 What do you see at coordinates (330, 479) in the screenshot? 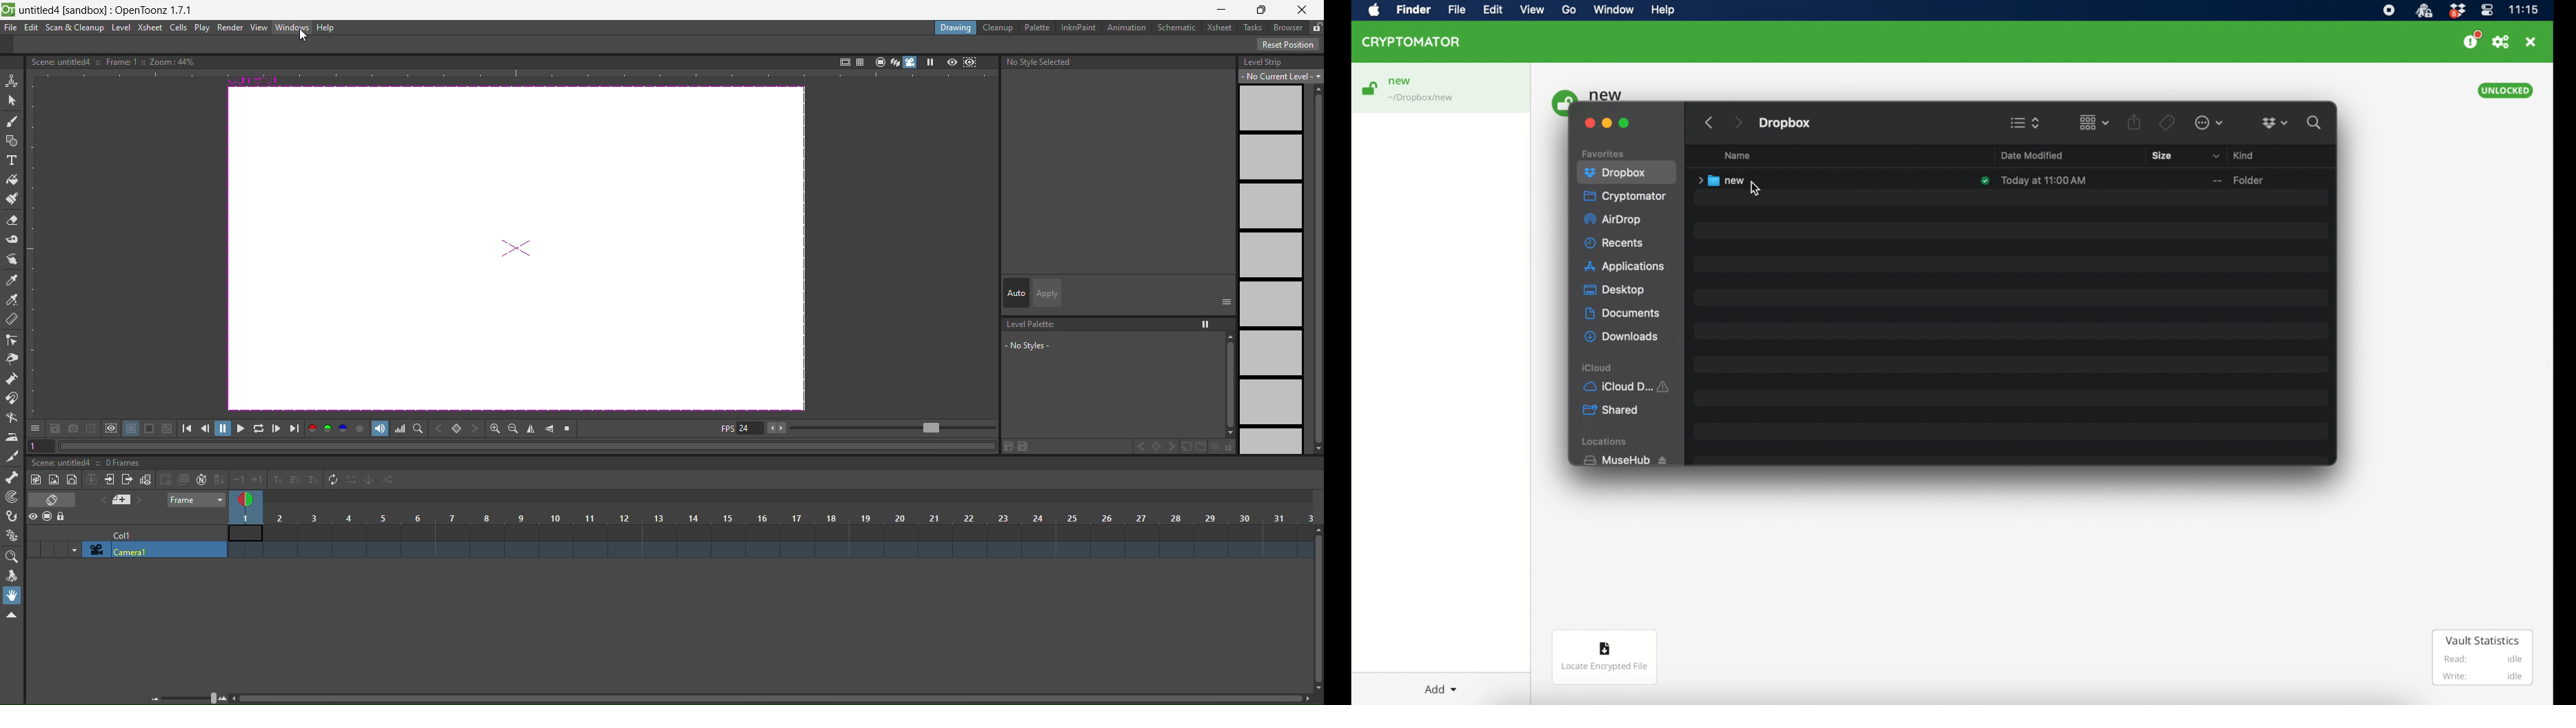
I see `repeat` at bounding box center [330, 479].